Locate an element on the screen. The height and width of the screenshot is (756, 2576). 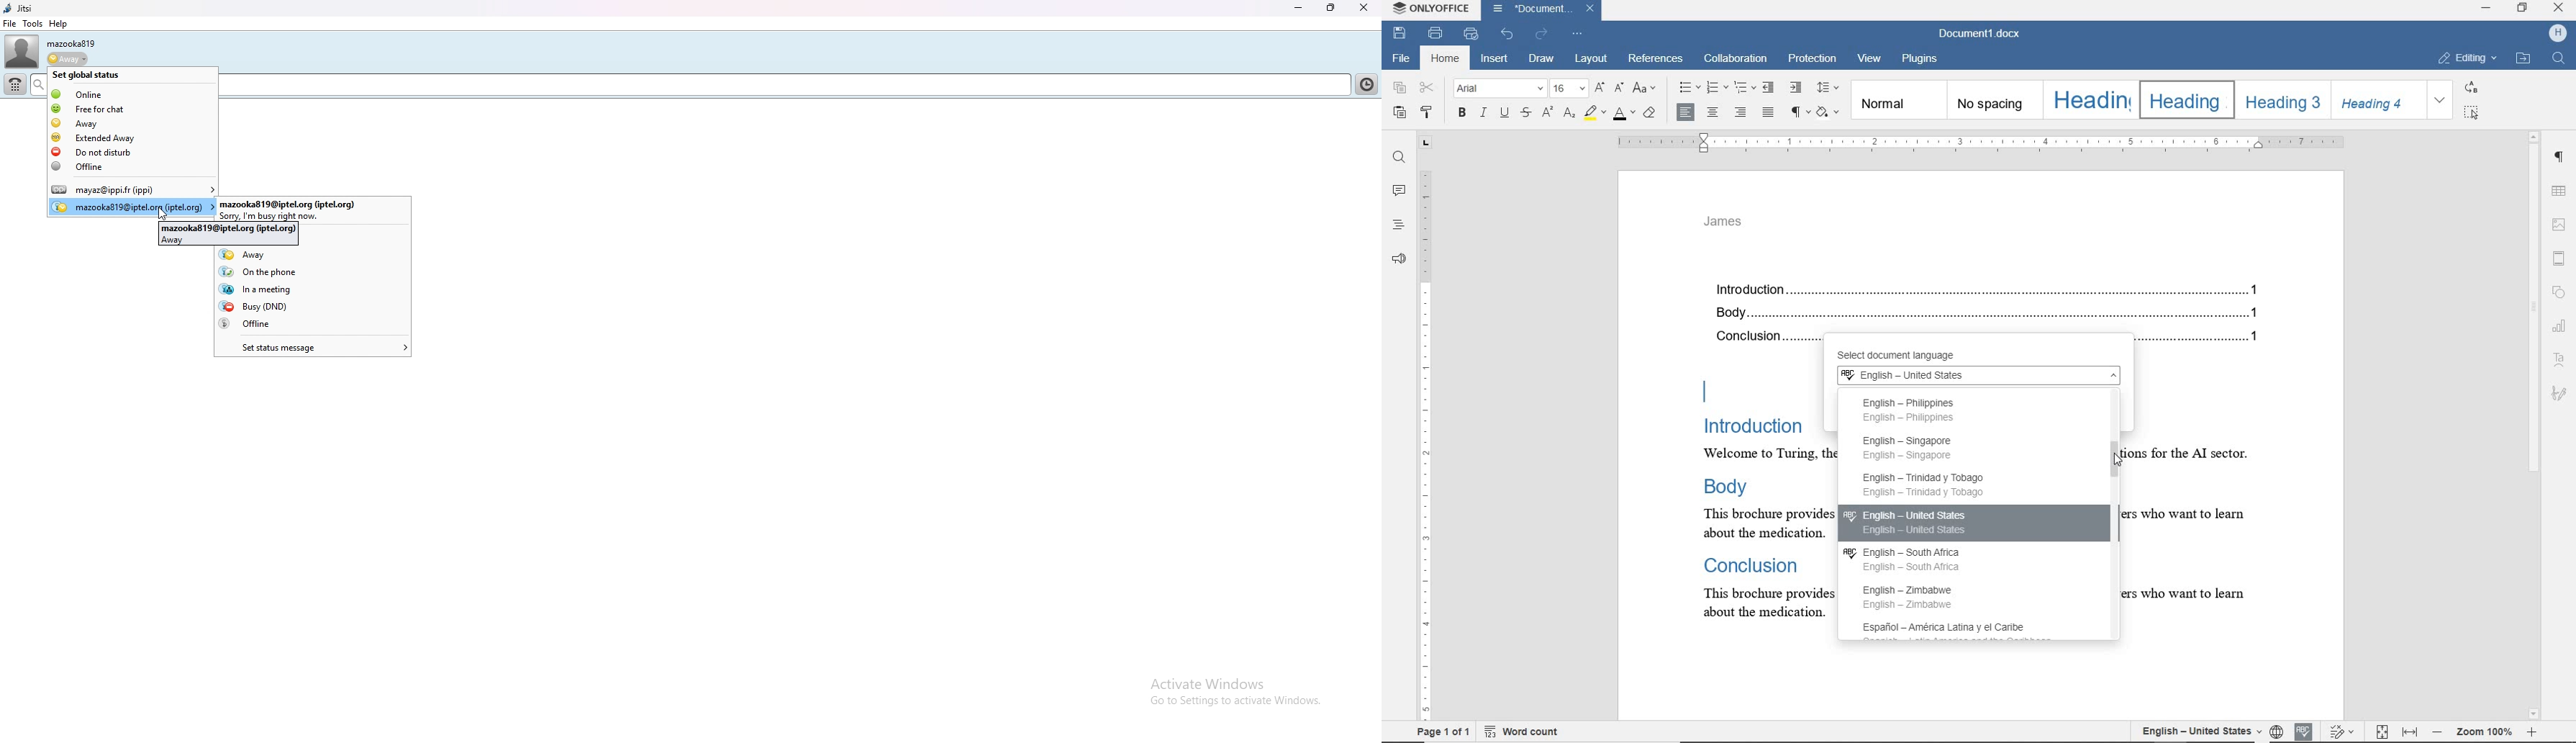
spell check is located at coordinates (2301, 729).